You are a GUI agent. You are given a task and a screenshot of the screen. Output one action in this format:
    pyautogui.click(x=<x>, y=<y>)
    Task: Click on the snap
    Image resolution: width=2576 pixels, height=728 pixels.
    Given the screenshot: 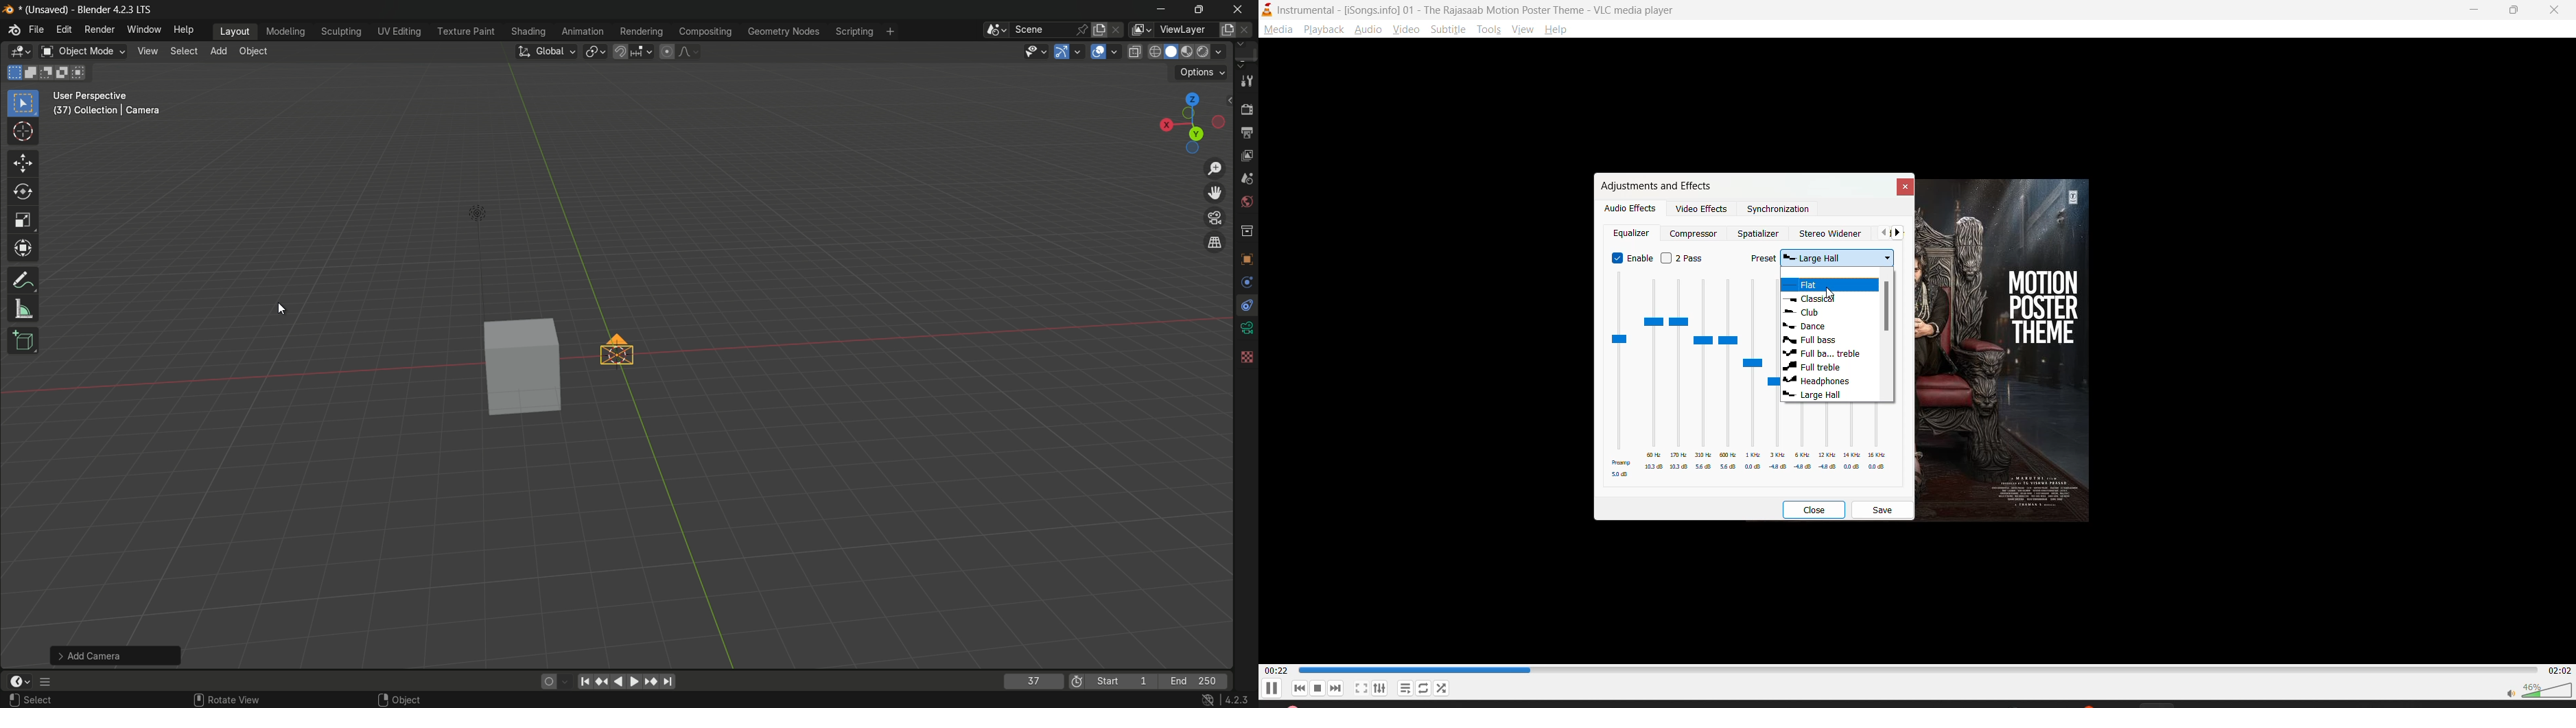 What is the action you would take?
    pyautogui.click(x=635, y=51)
    